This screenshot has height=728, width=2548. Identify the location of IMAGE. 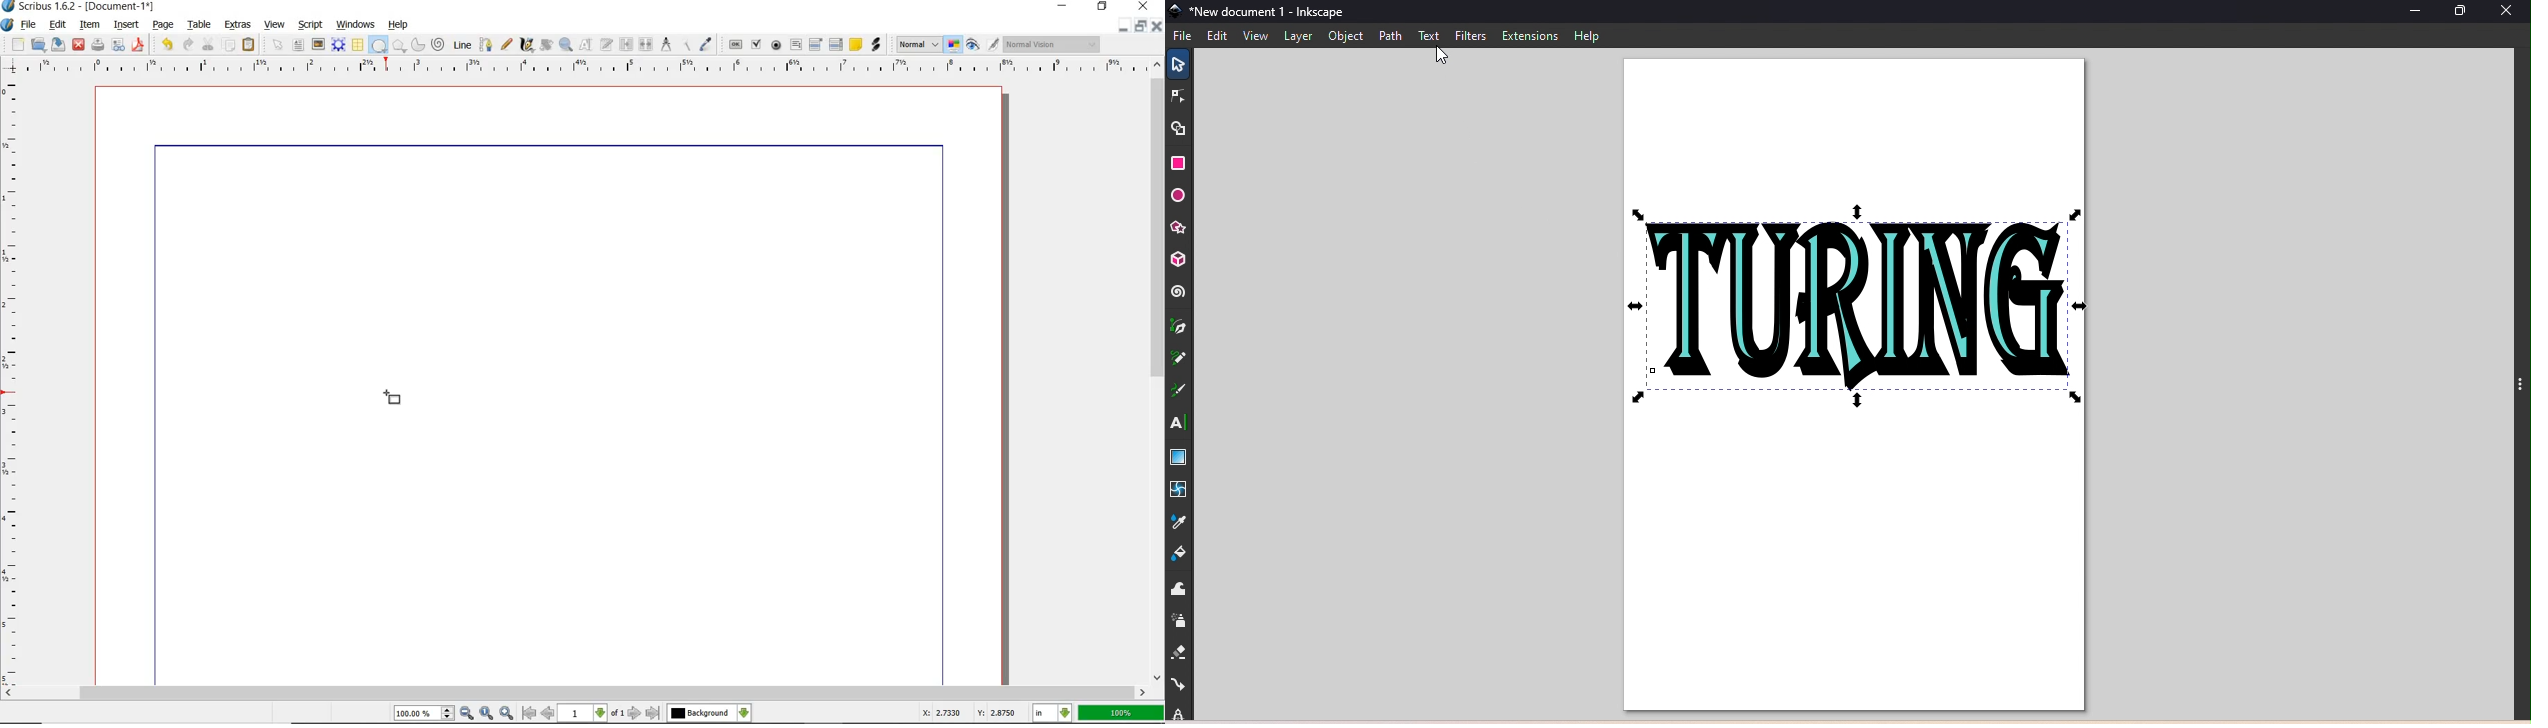
(318, 44).